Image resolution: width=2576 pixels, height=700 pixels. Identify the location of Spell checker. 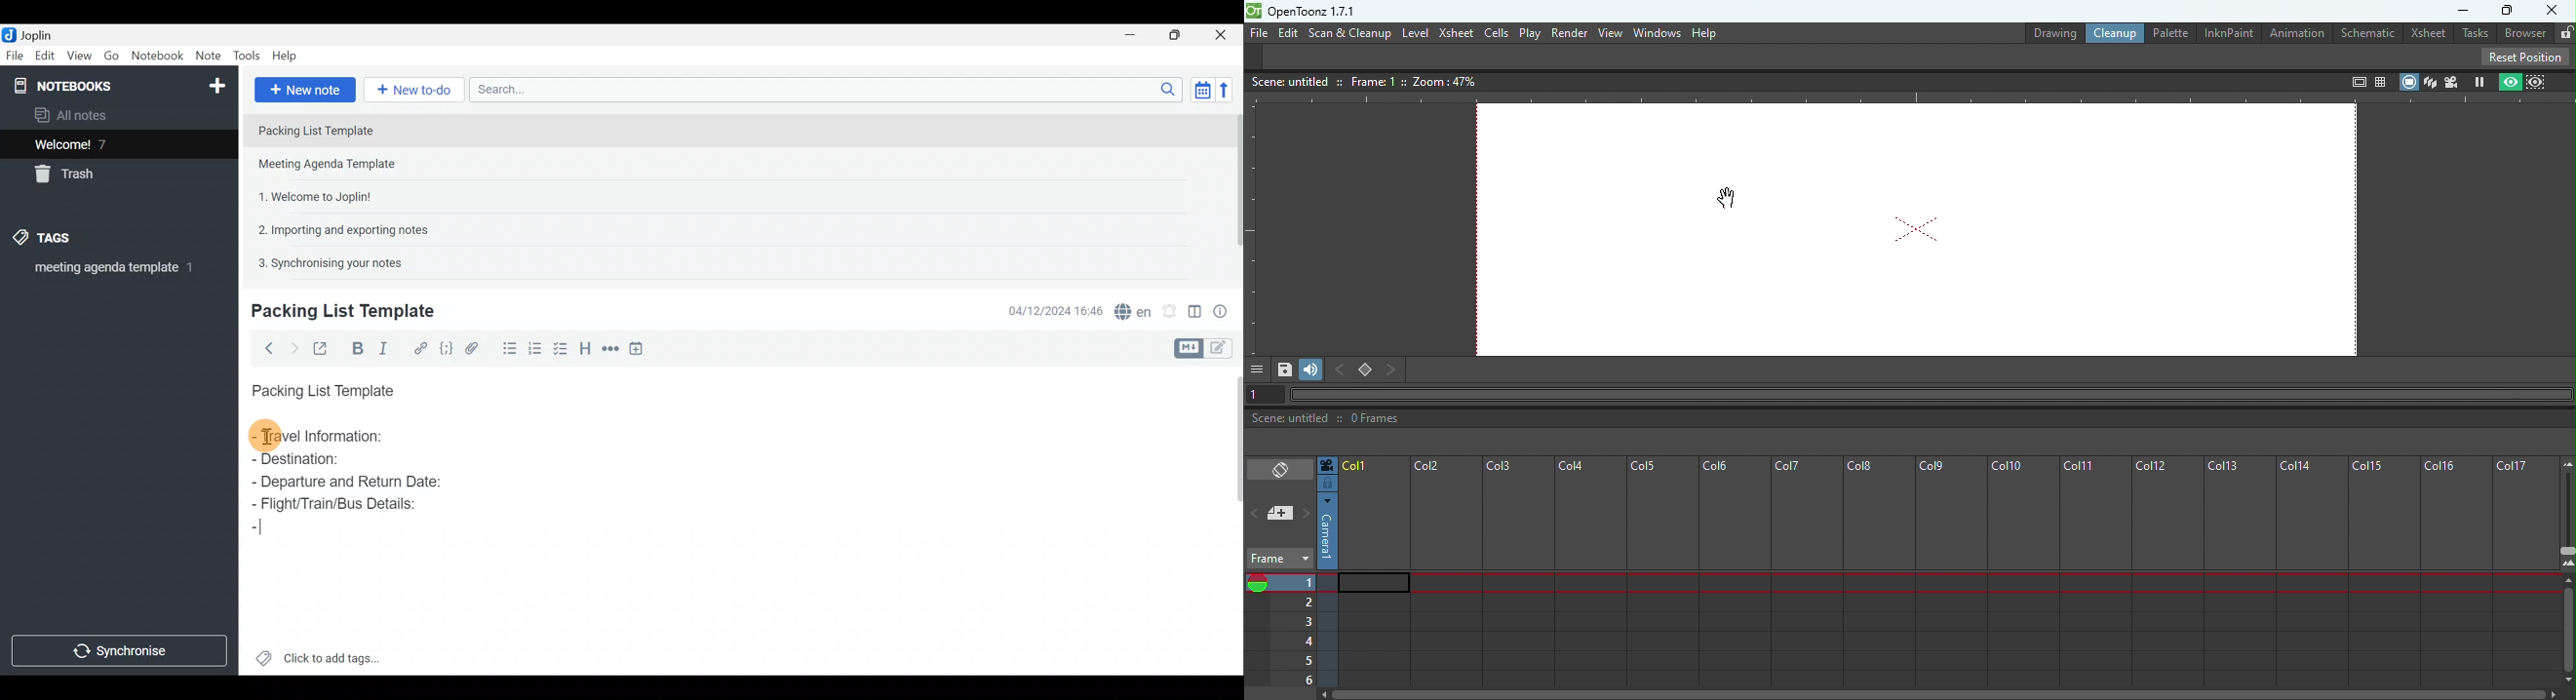
(1130, 309).